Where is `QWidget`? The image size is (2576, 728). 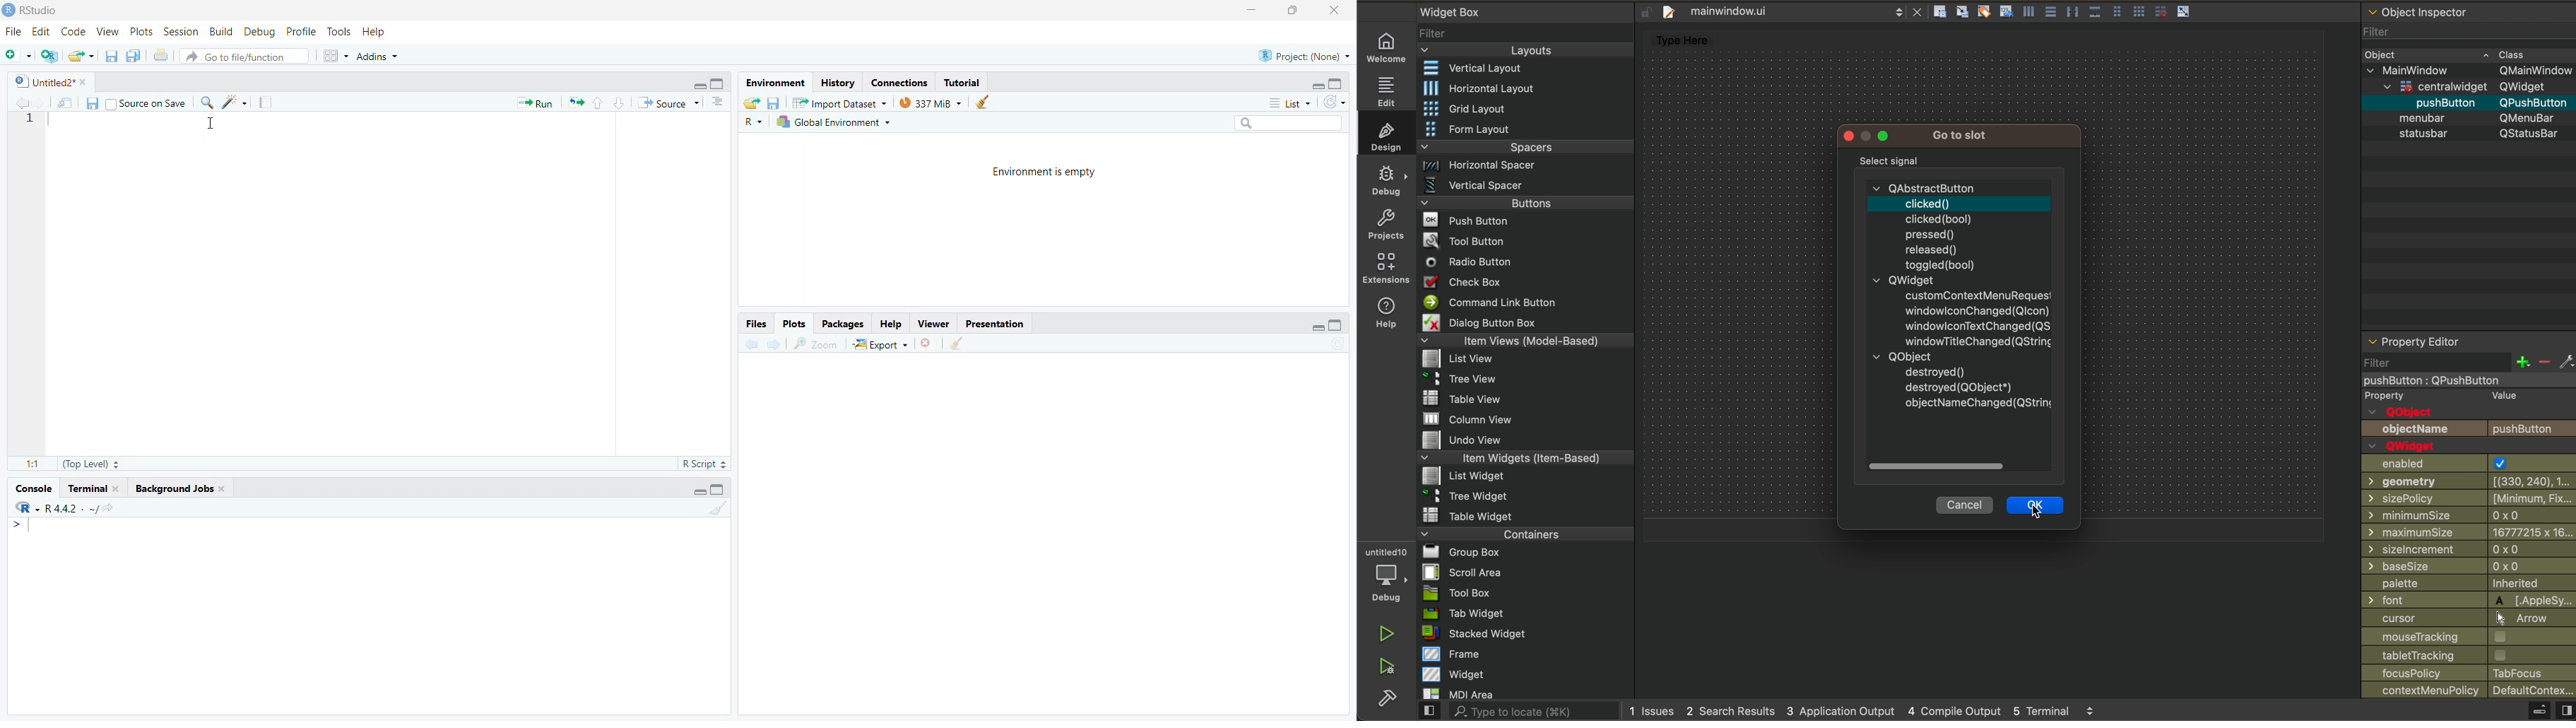
QWidget is located at coordinates (1902, 279).